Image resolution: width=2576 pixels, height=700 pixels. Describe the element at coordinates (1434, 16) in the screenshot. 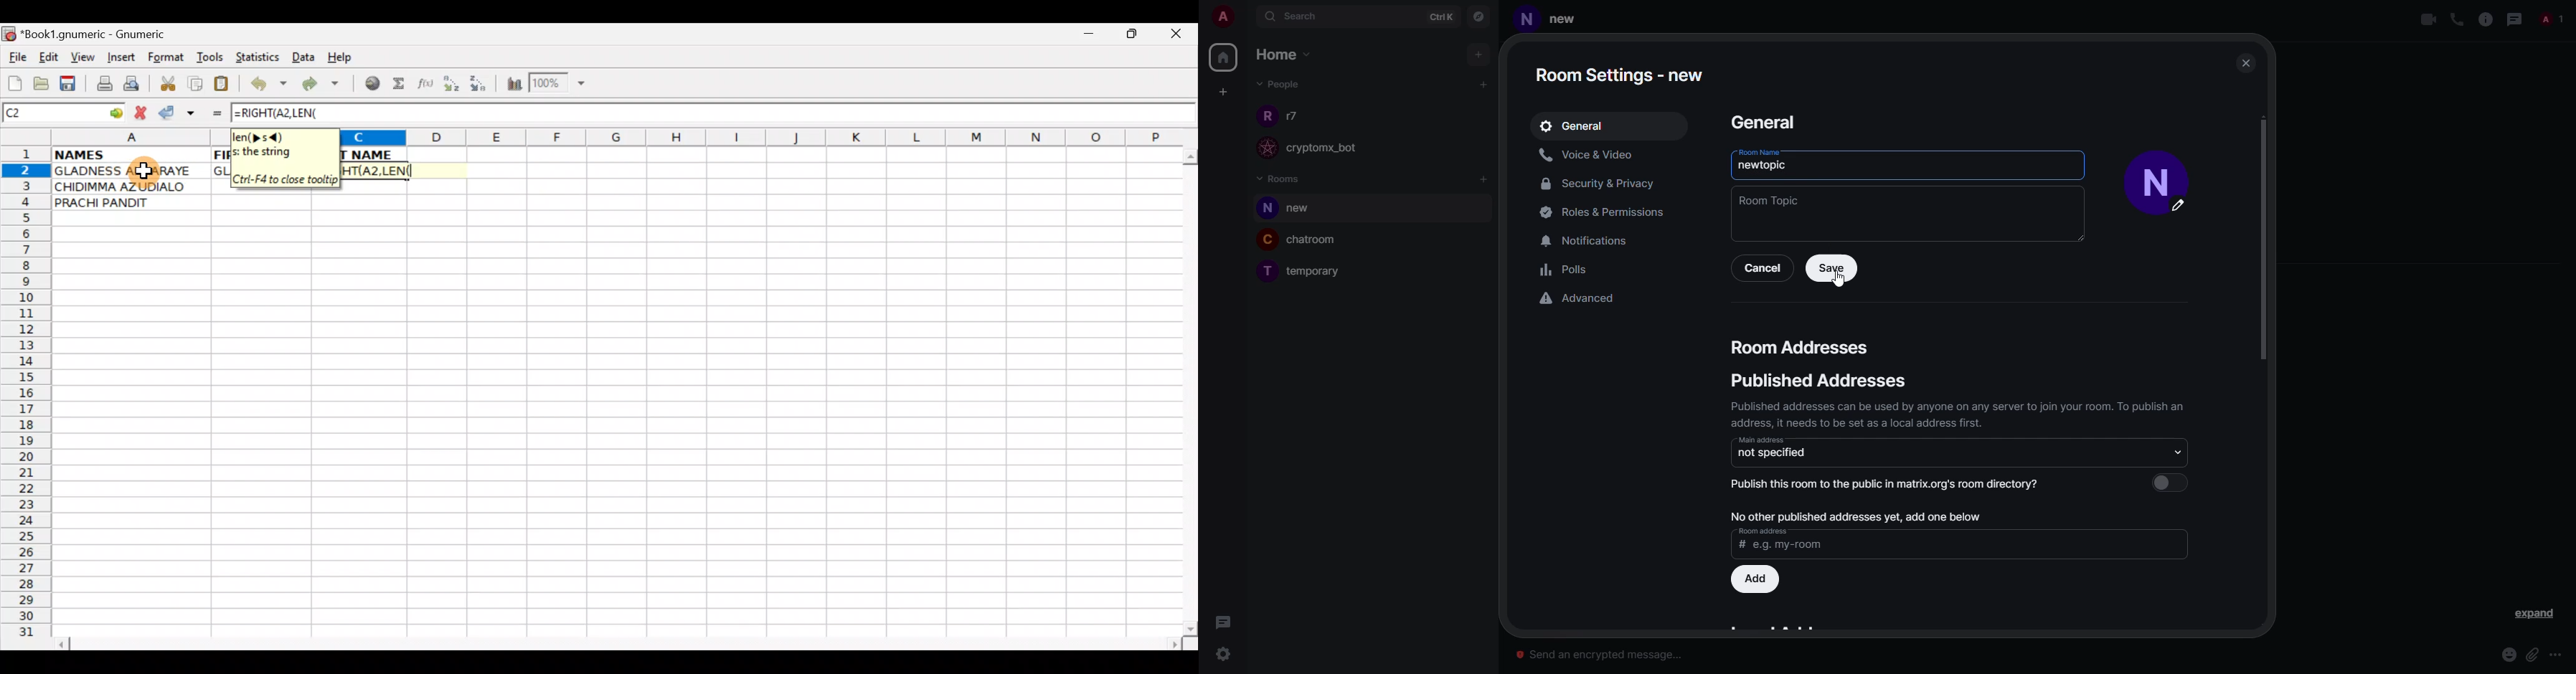

I see `ctrlK` at that location.